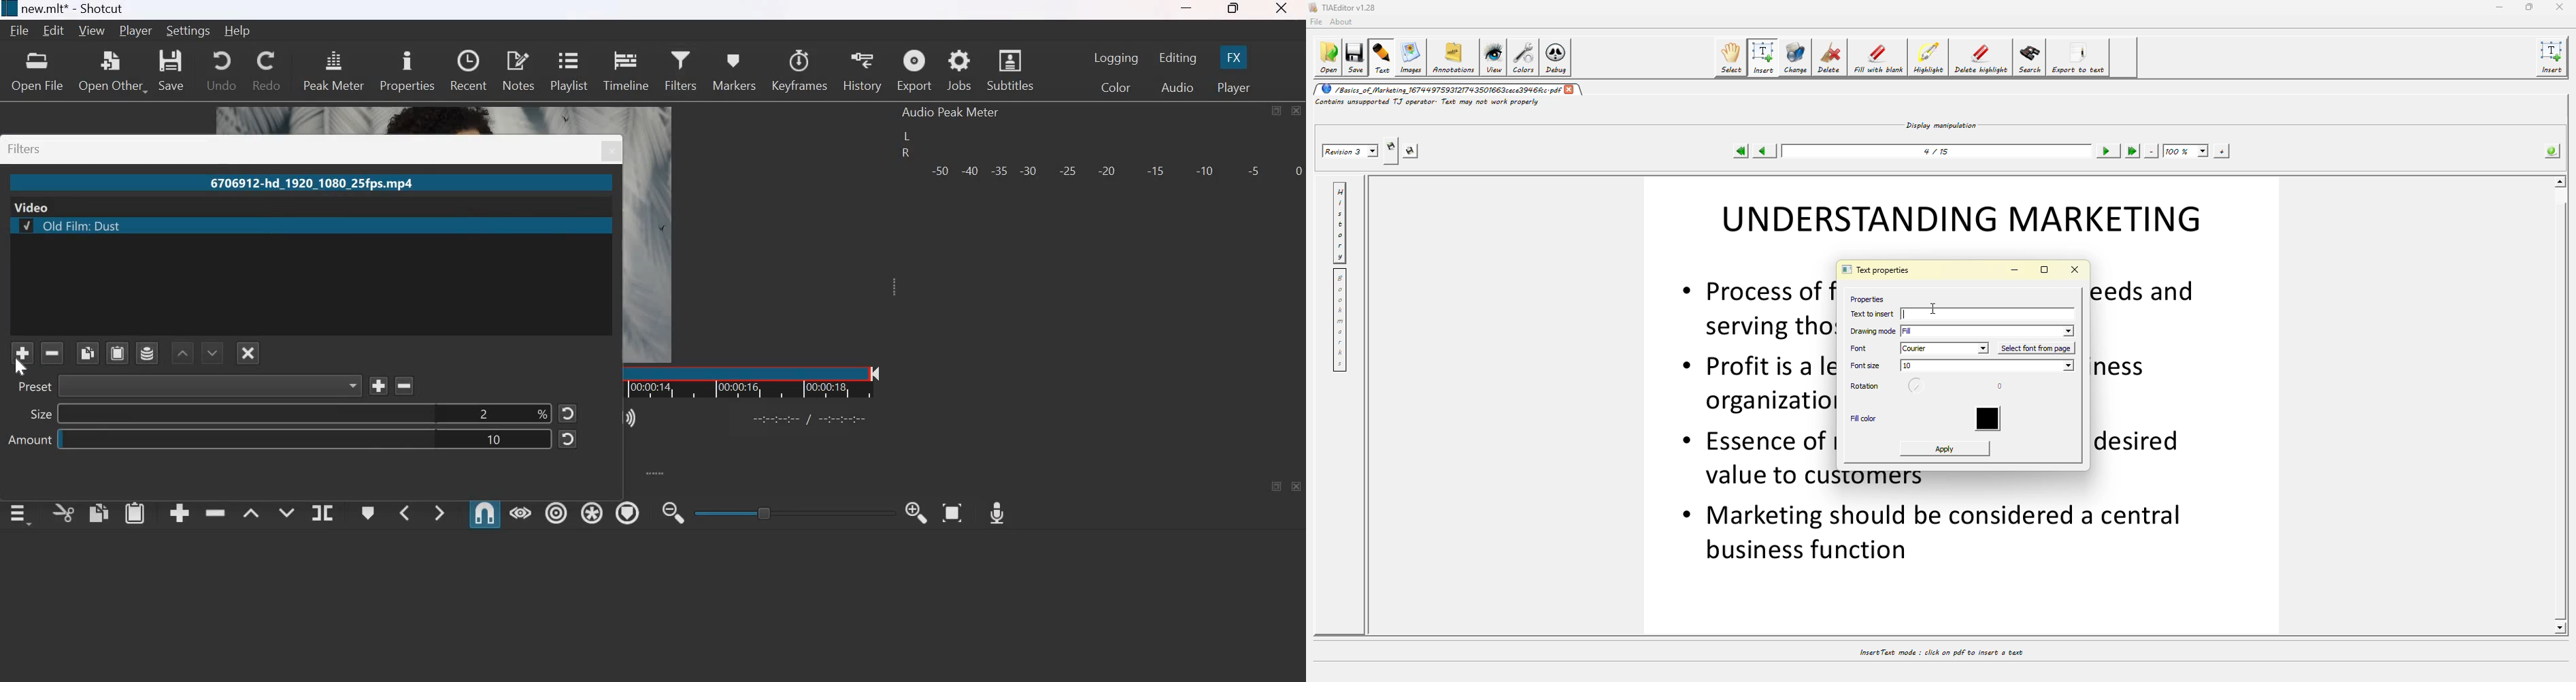 Image resolution: width=2576 pixels, height=700 pixels. Describe the element at coordinates (1115, 87) in the screenshot. I see `Color` at that location.